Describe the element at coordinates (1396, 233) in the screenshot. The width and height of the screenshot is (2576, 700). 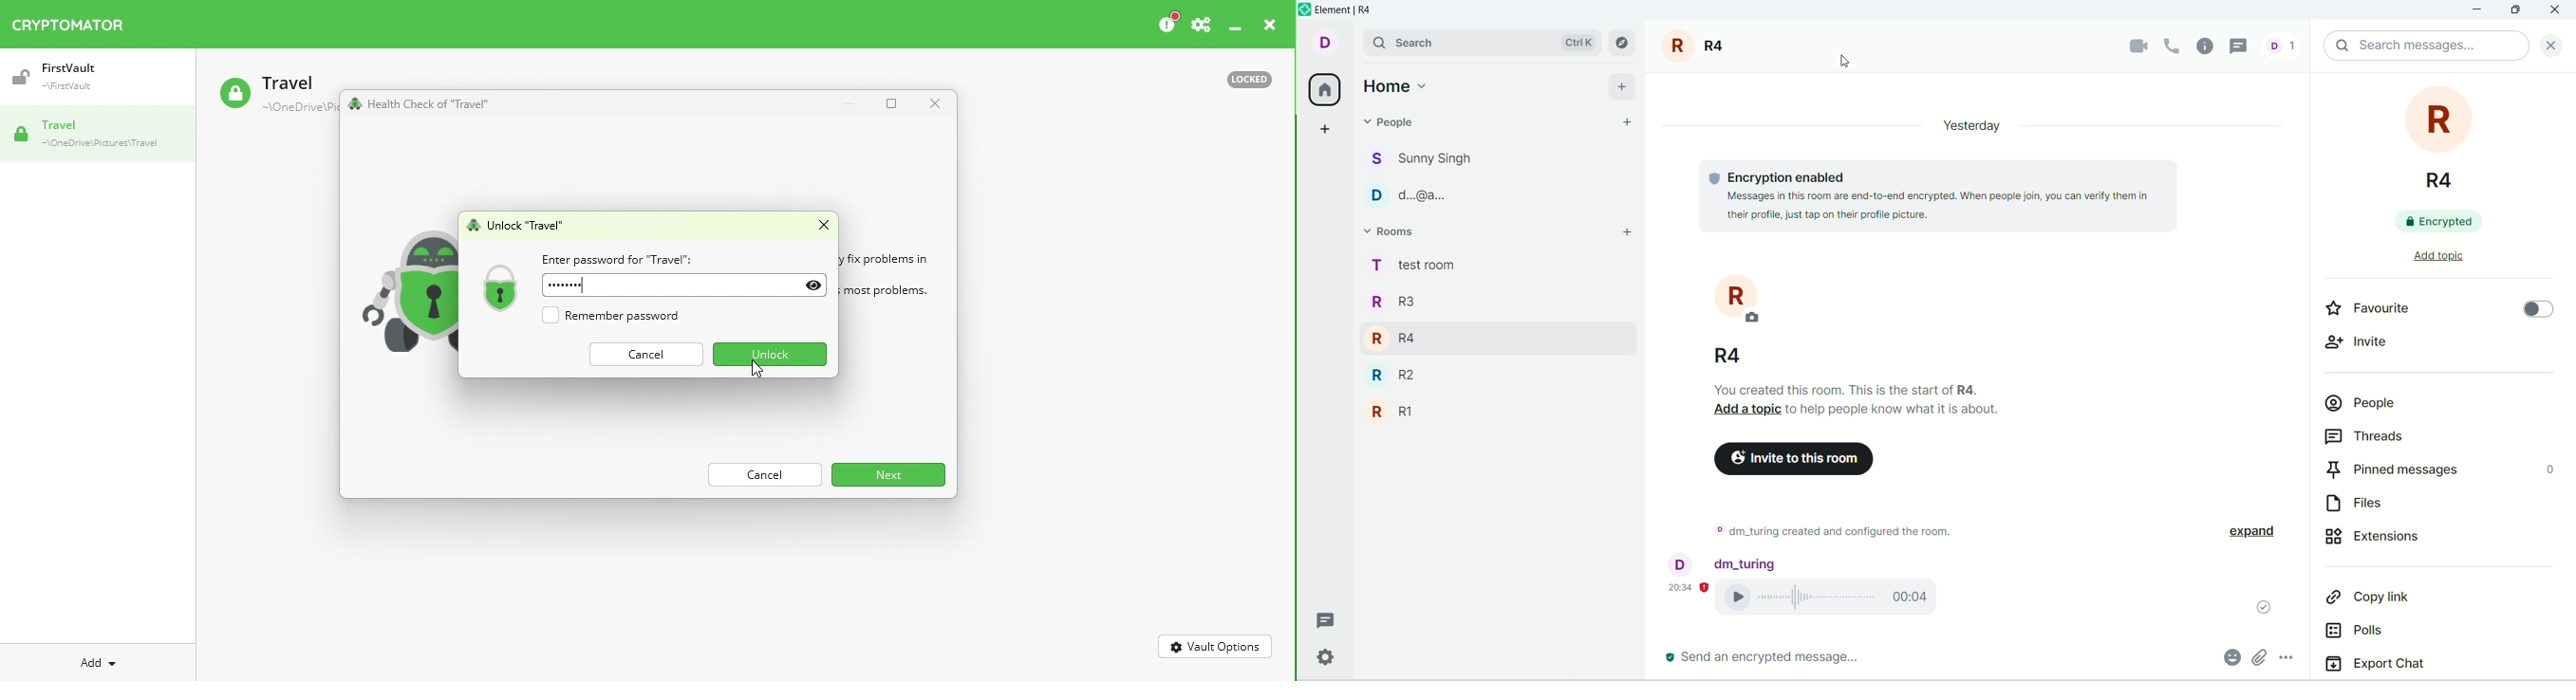
I see `rooms` at that location.